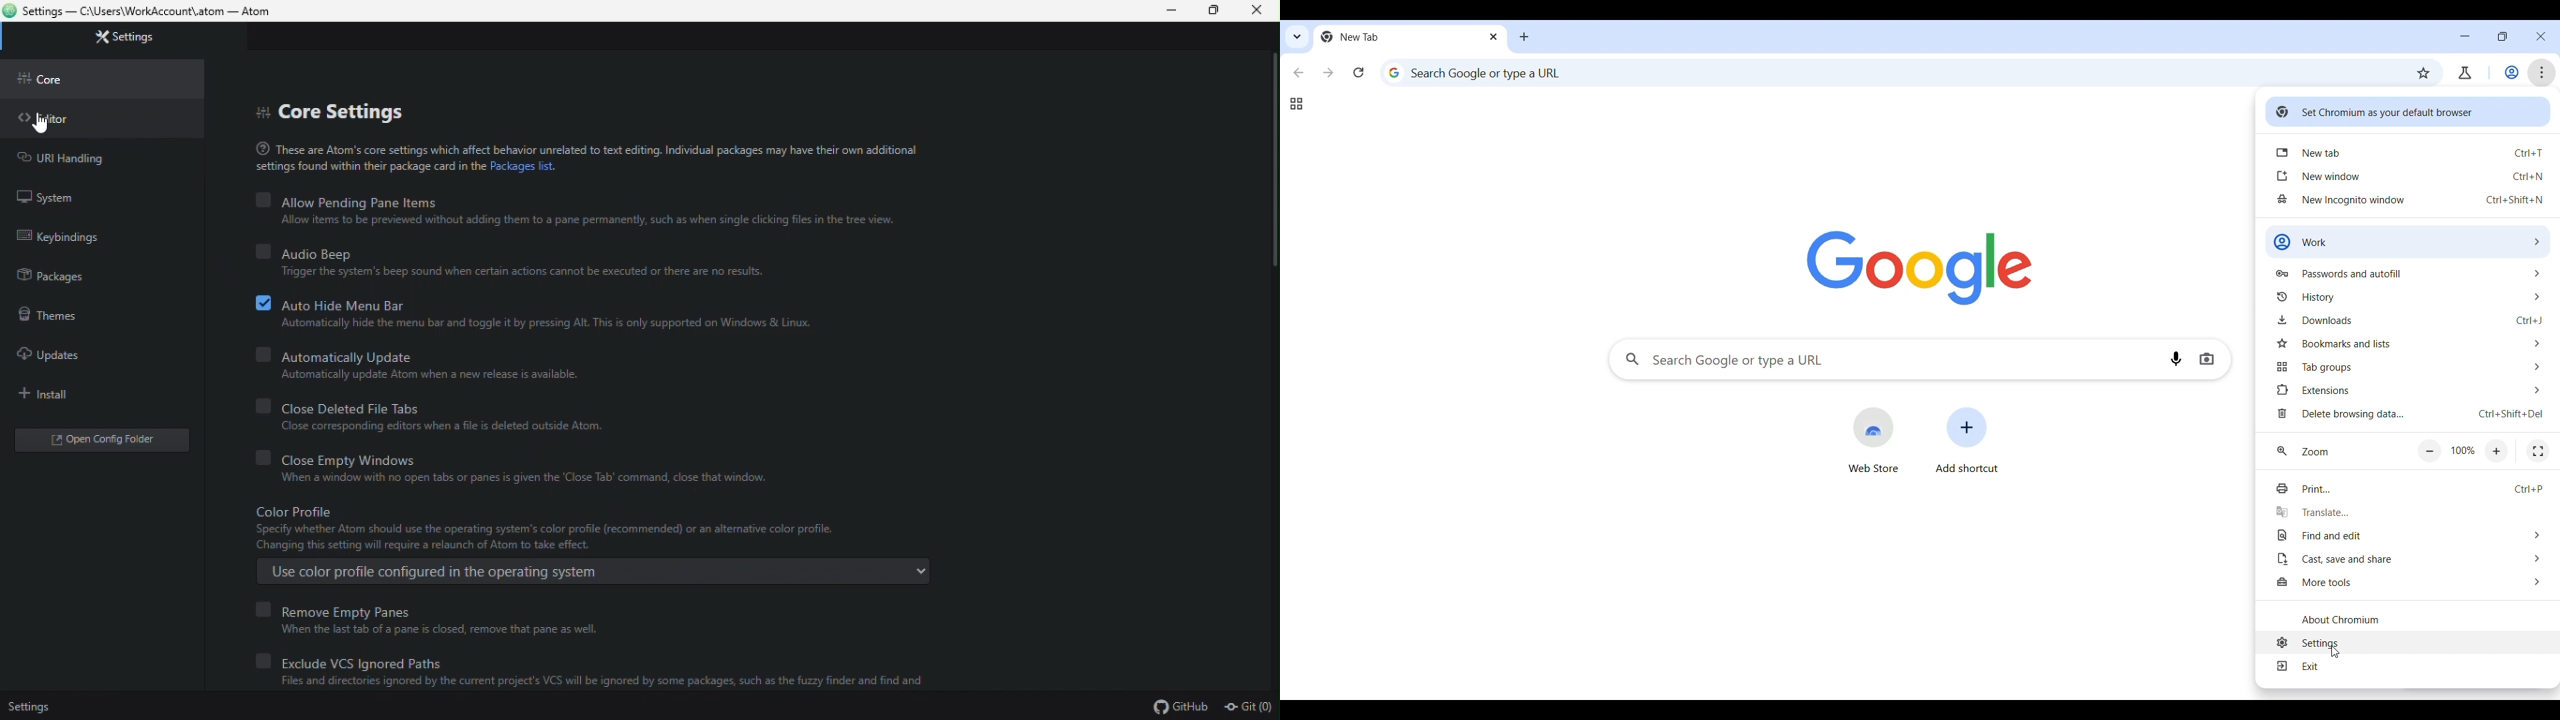  I want to click on Cast, save and share options, so click(2409, 559).